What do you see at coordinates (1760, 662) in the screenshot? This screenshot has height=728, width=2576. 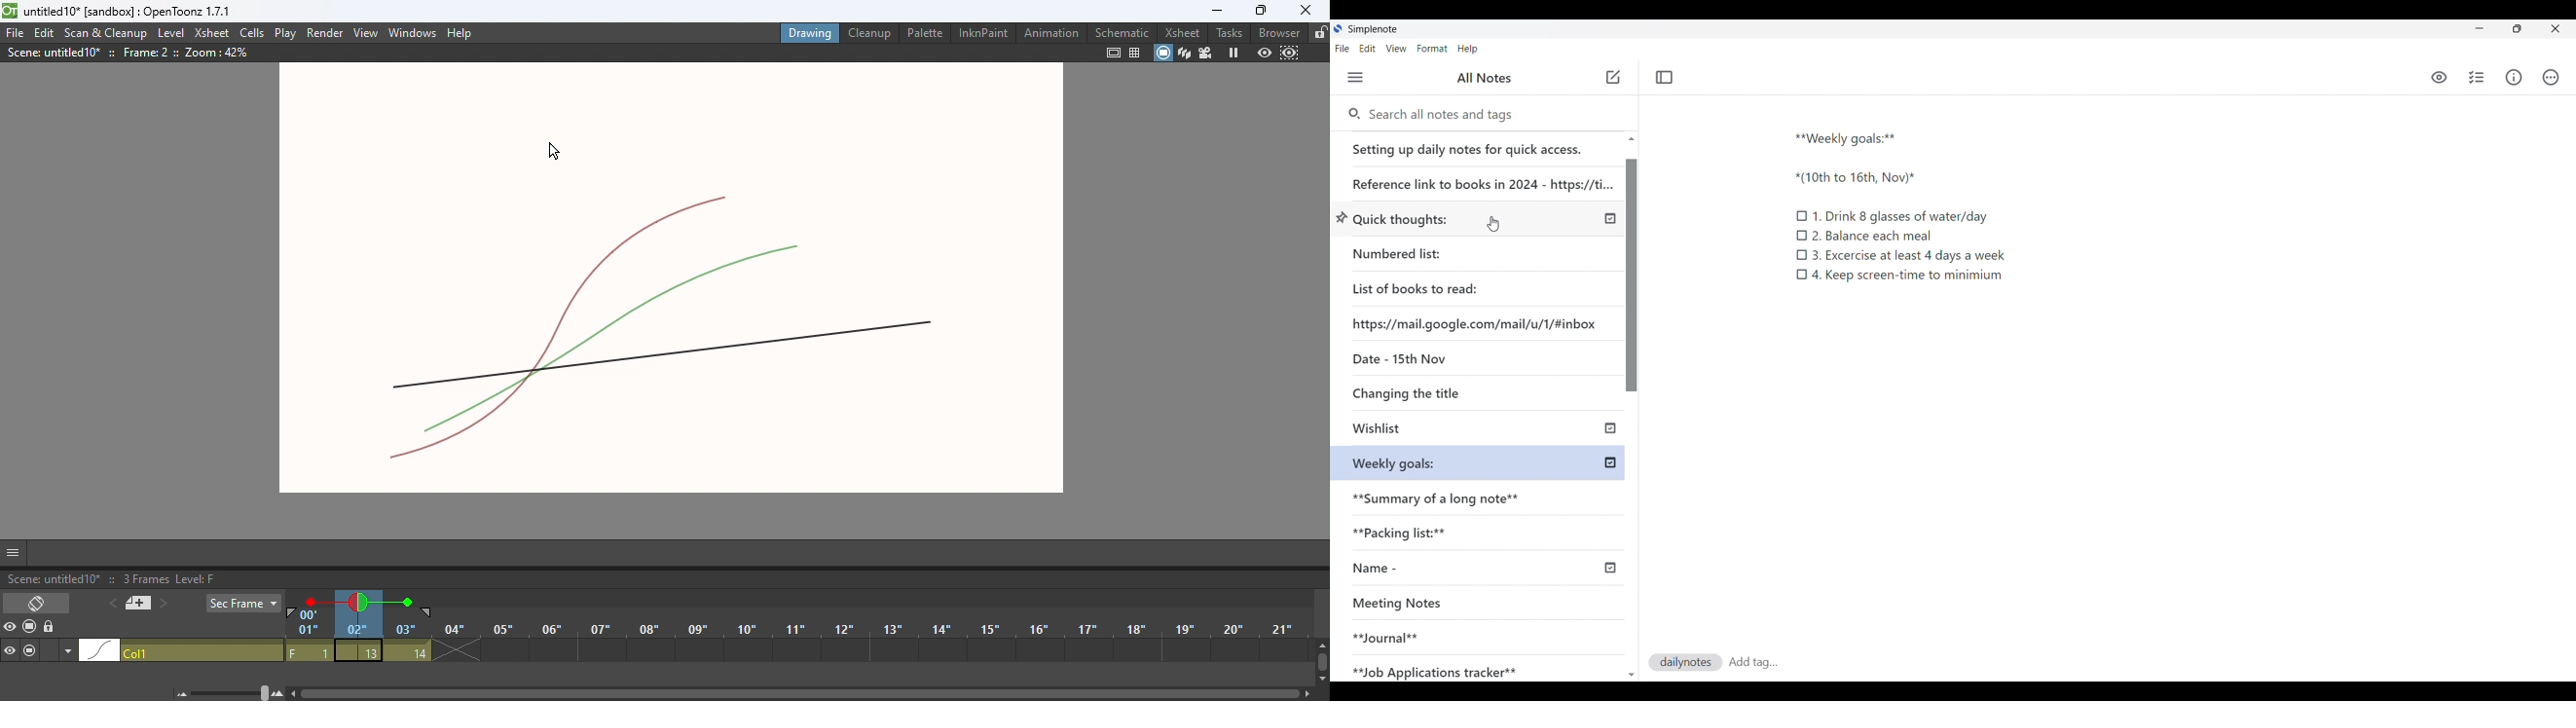 I see `Tag saved to current note` at bounding box center [1760, 662].